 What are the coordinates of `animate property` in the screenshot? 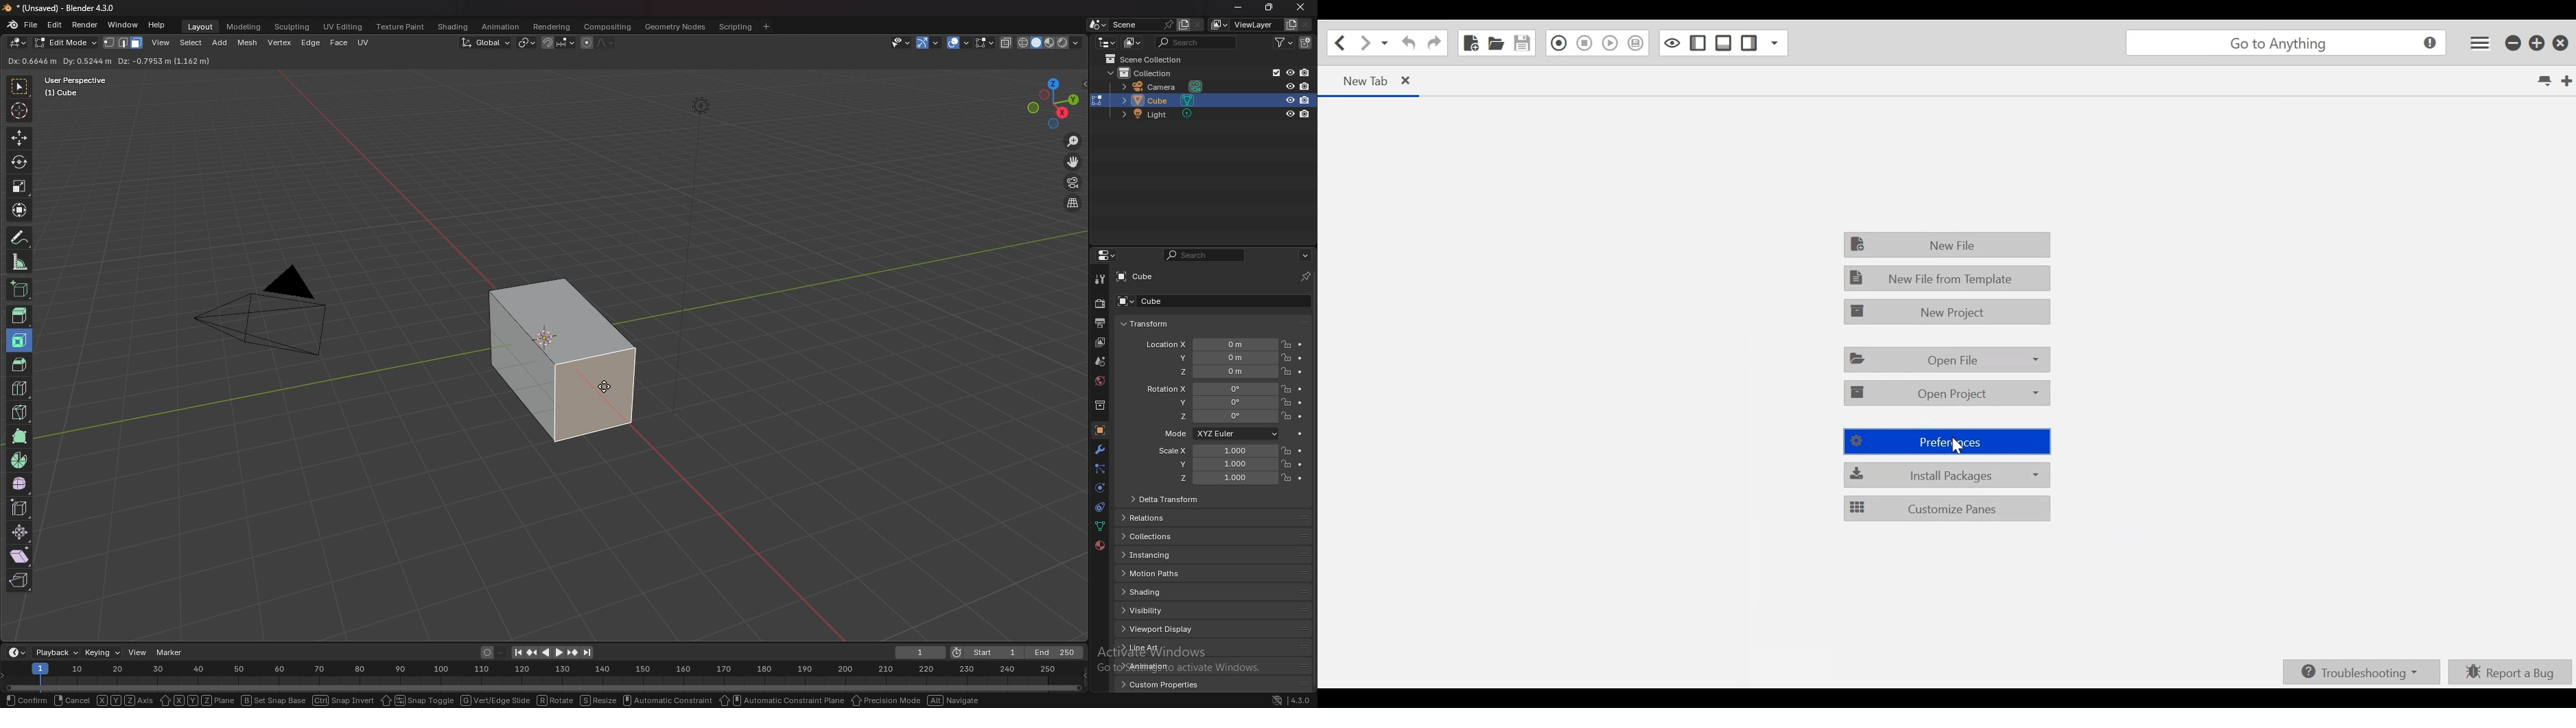 It's located at (1301, 416).